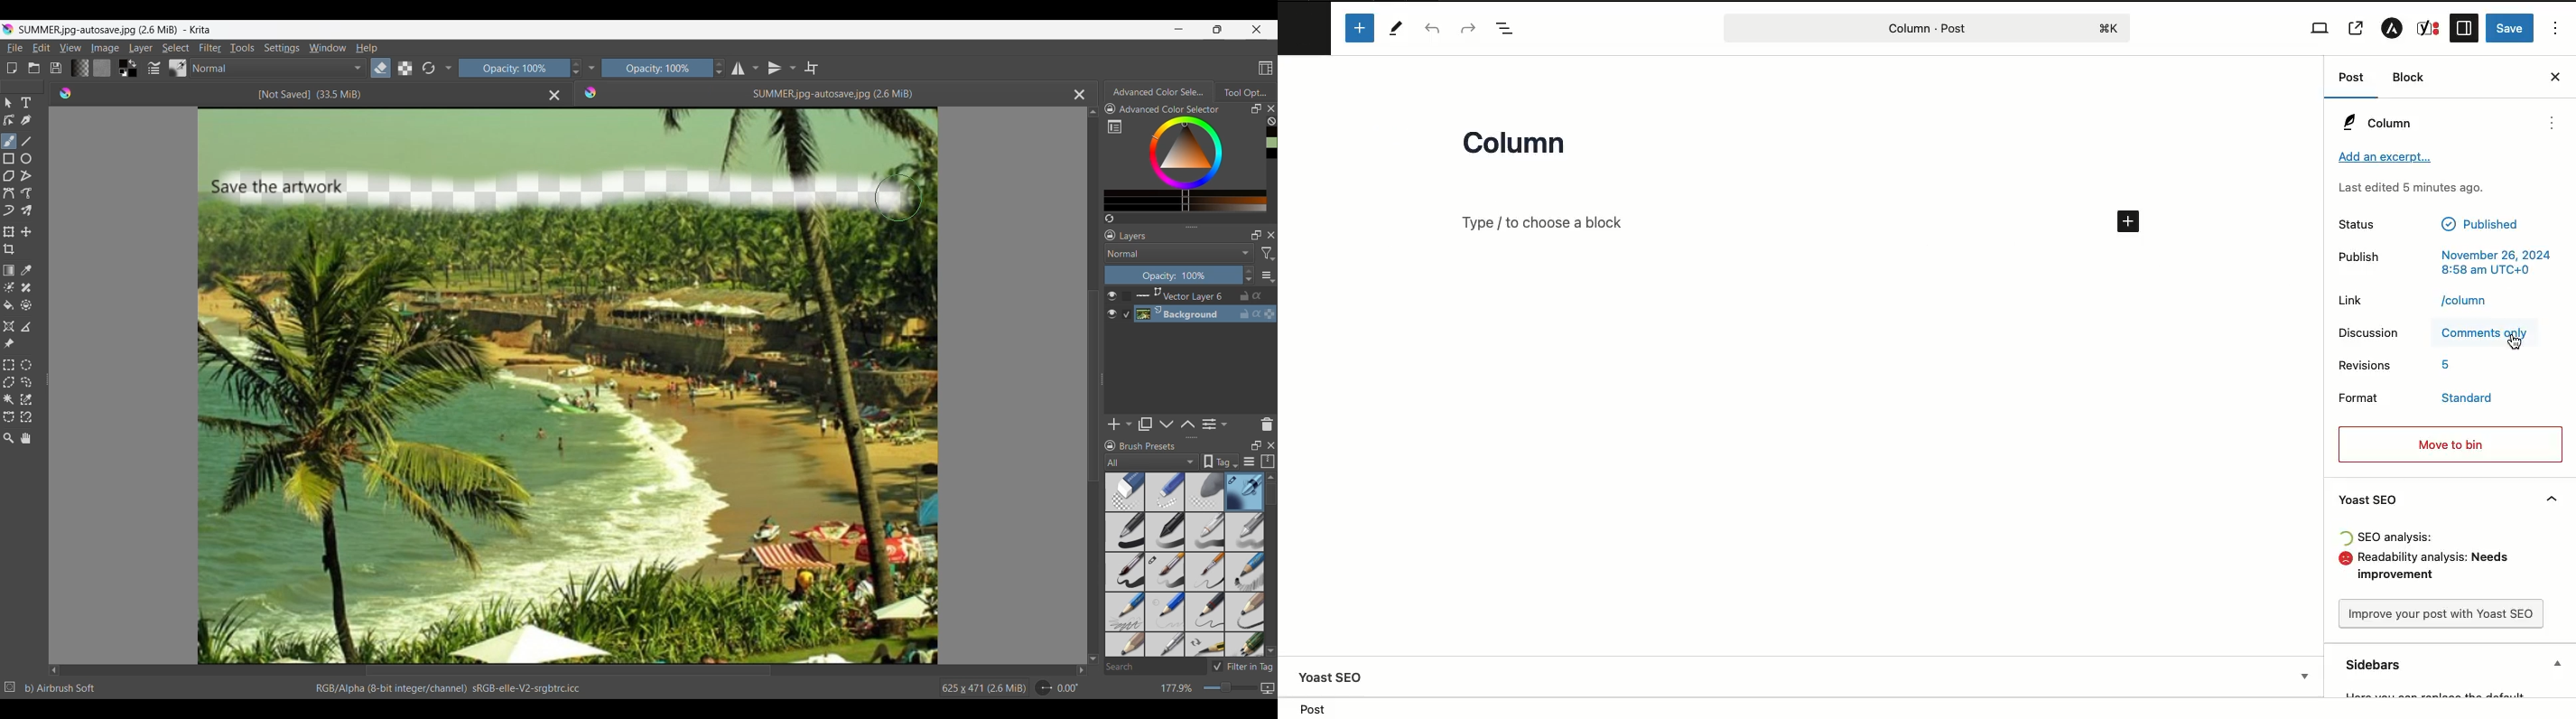 The height and width of the screenshot is (728, 2576). Describe the element at coordinates (1362, 29) in the screenshot. I see `Add new block` at that location.